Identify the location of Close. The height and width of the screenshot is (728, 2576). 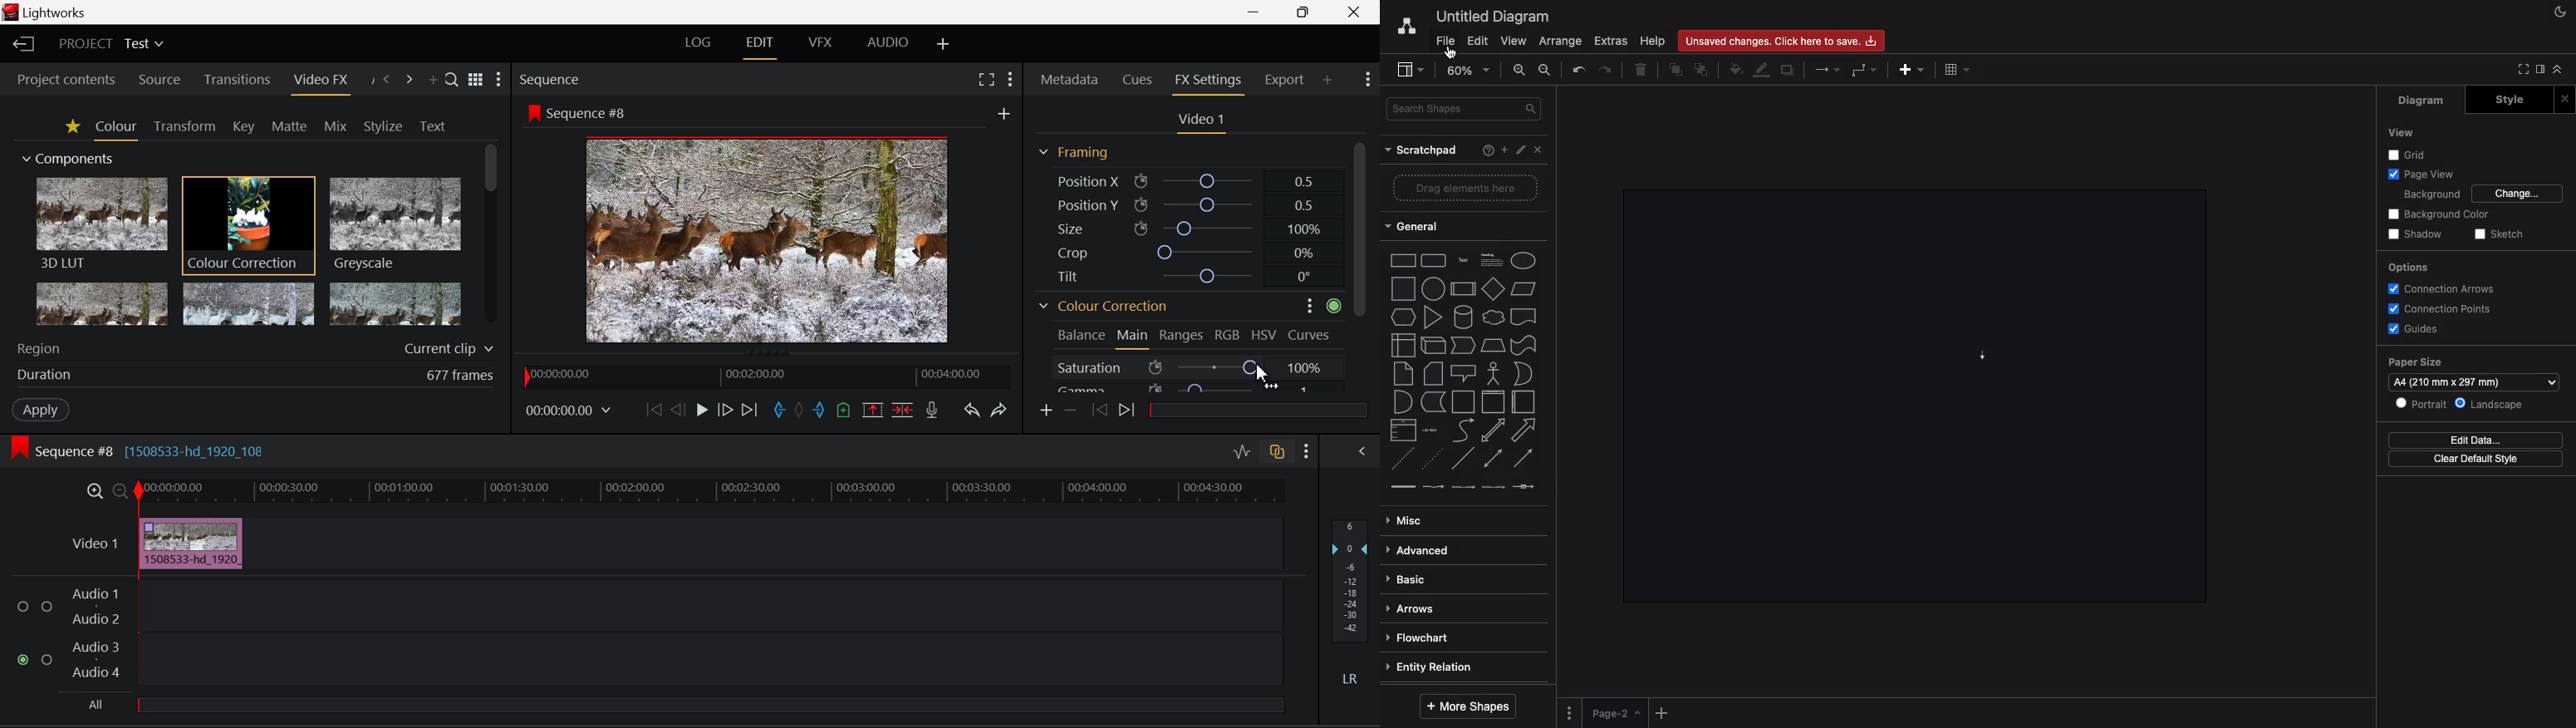
(2564, 99).